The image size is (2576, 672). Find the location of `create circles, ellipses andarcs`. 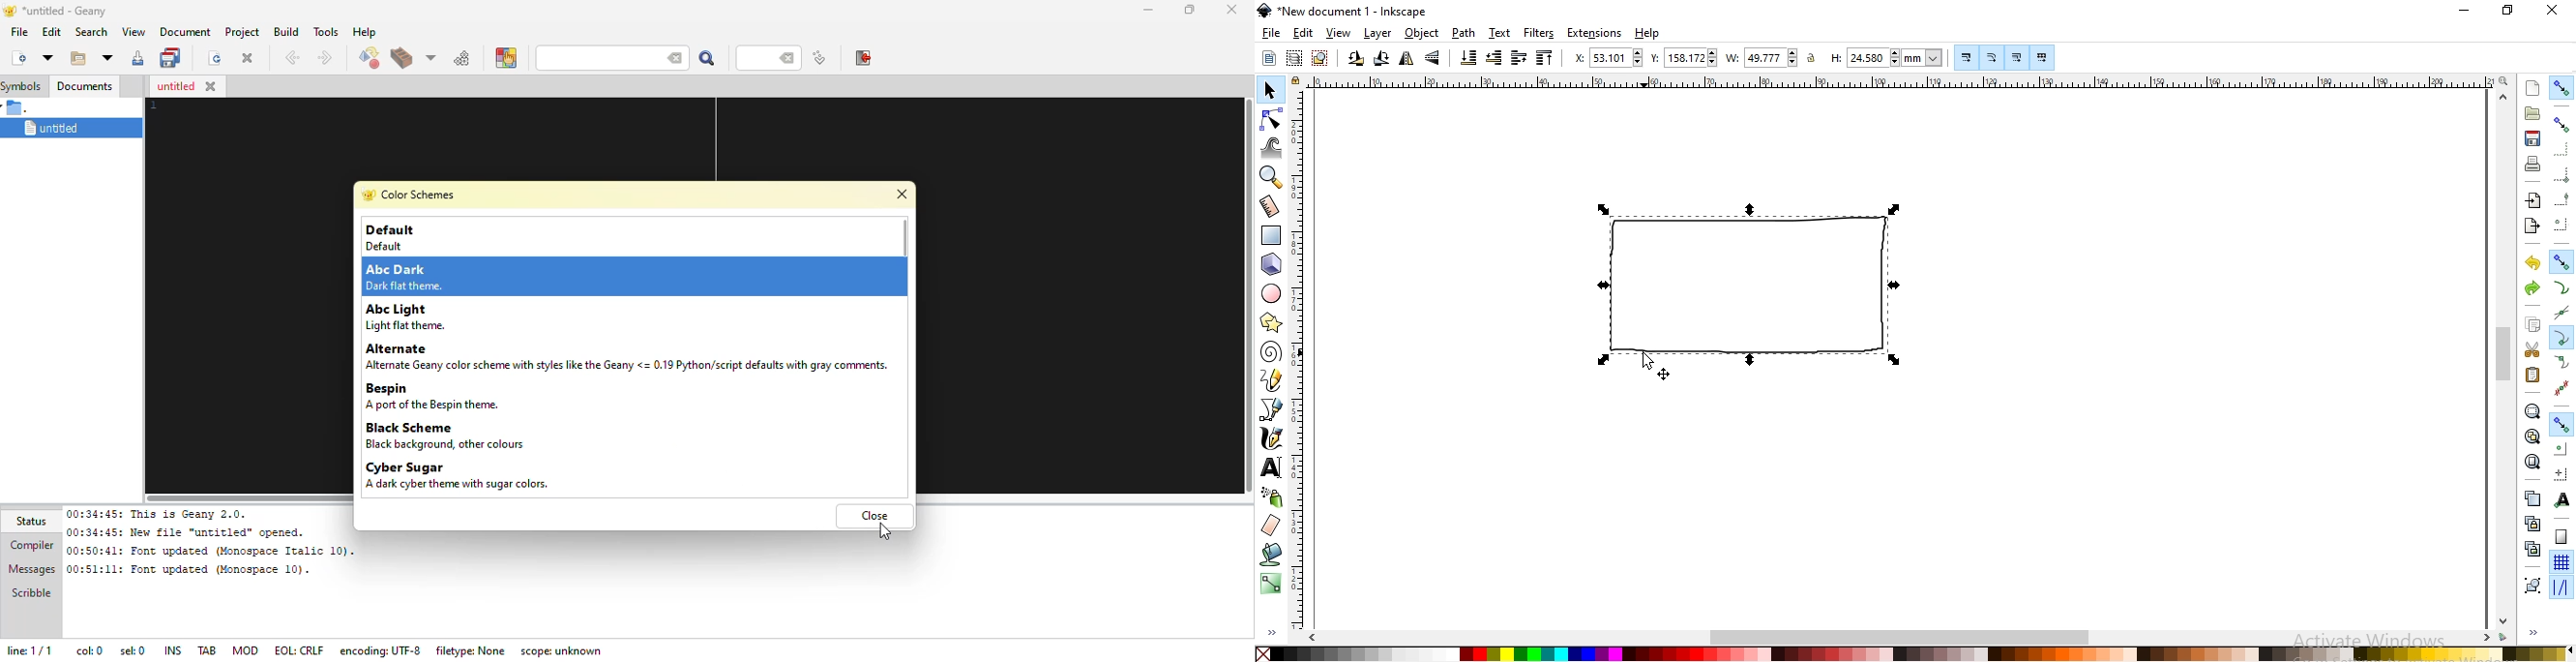

create circles, ellipses andarcs is located at coordinates (1272, 294).